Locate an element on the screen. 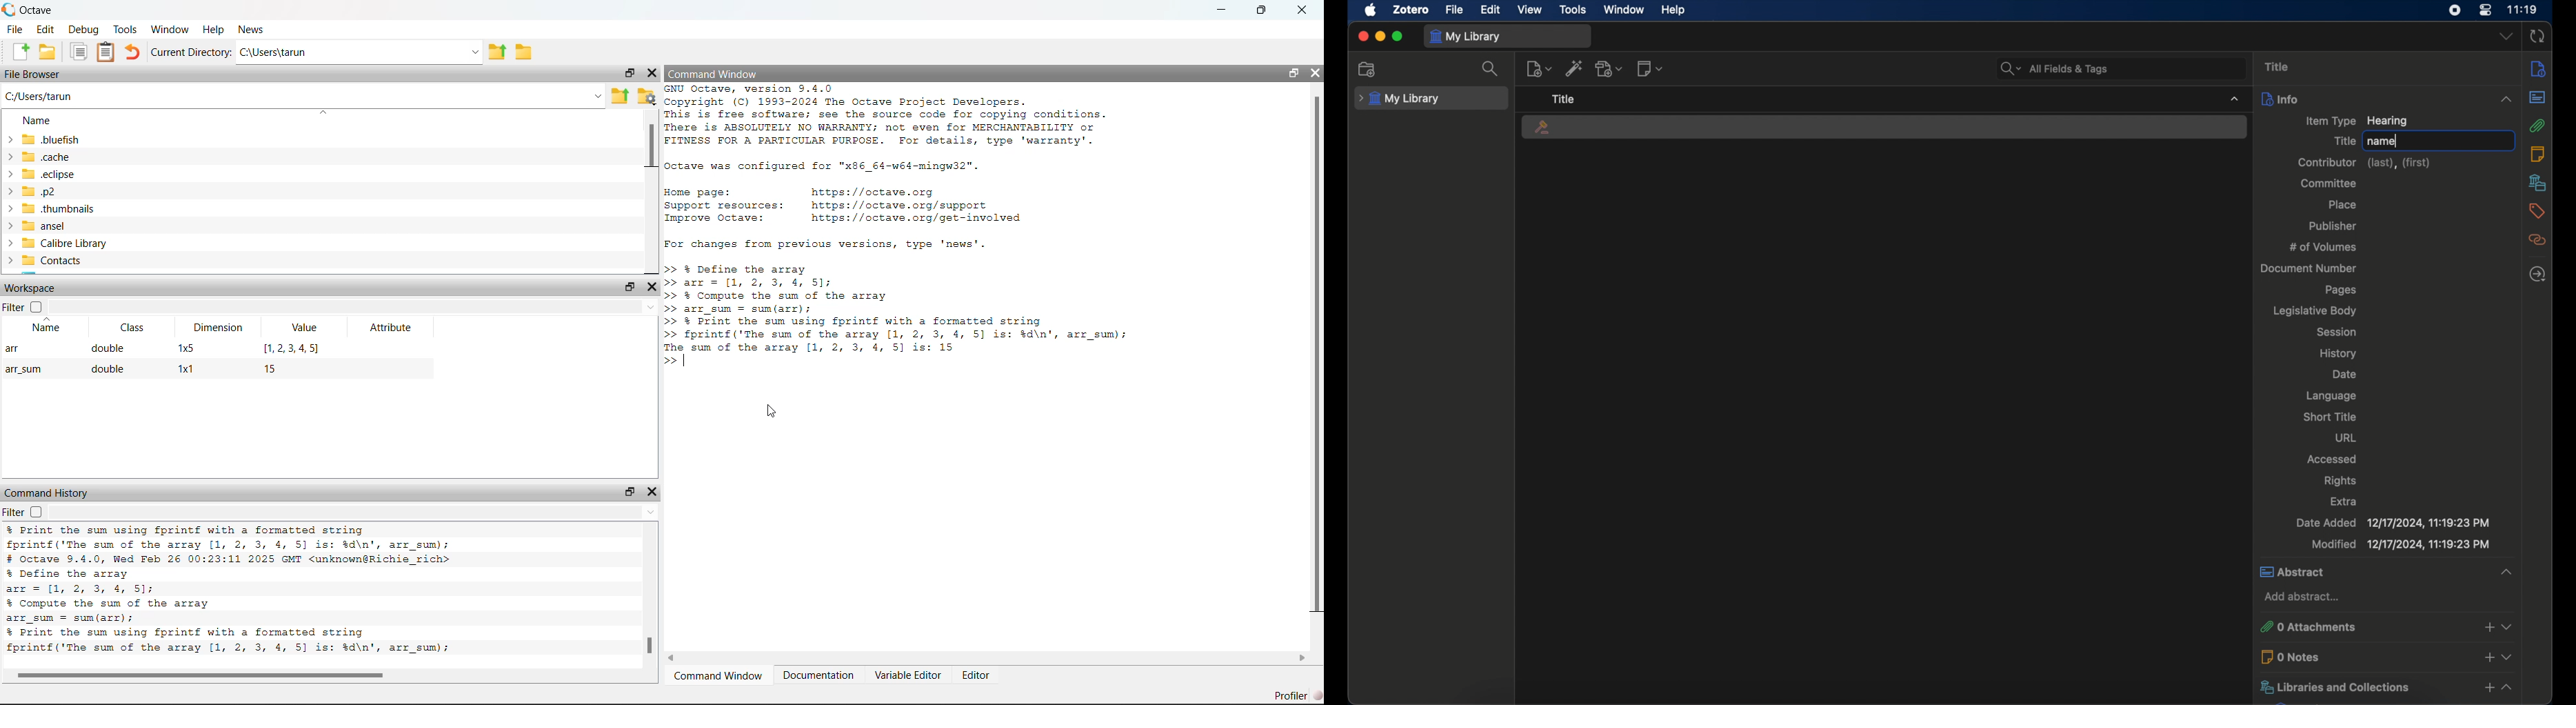  Tap text is located at coordinates (688, 363).